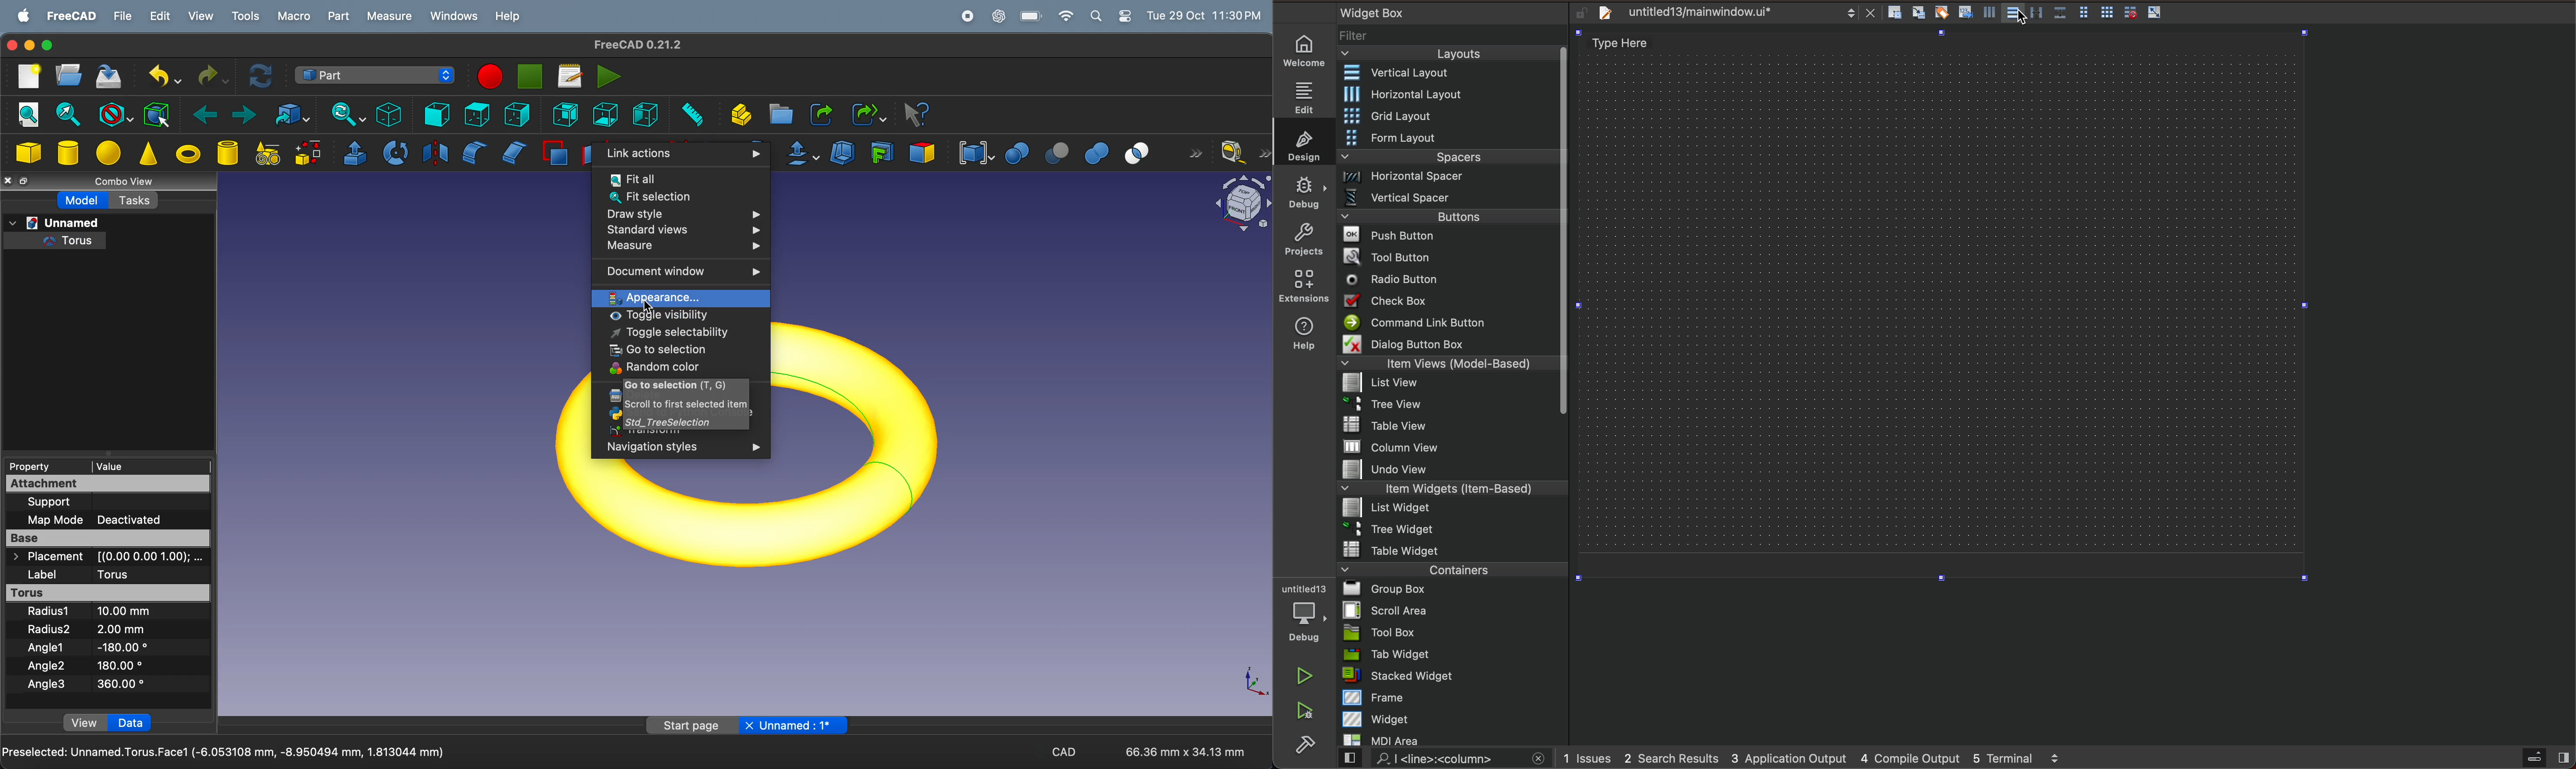  I want to click on save, so click(112, 78).